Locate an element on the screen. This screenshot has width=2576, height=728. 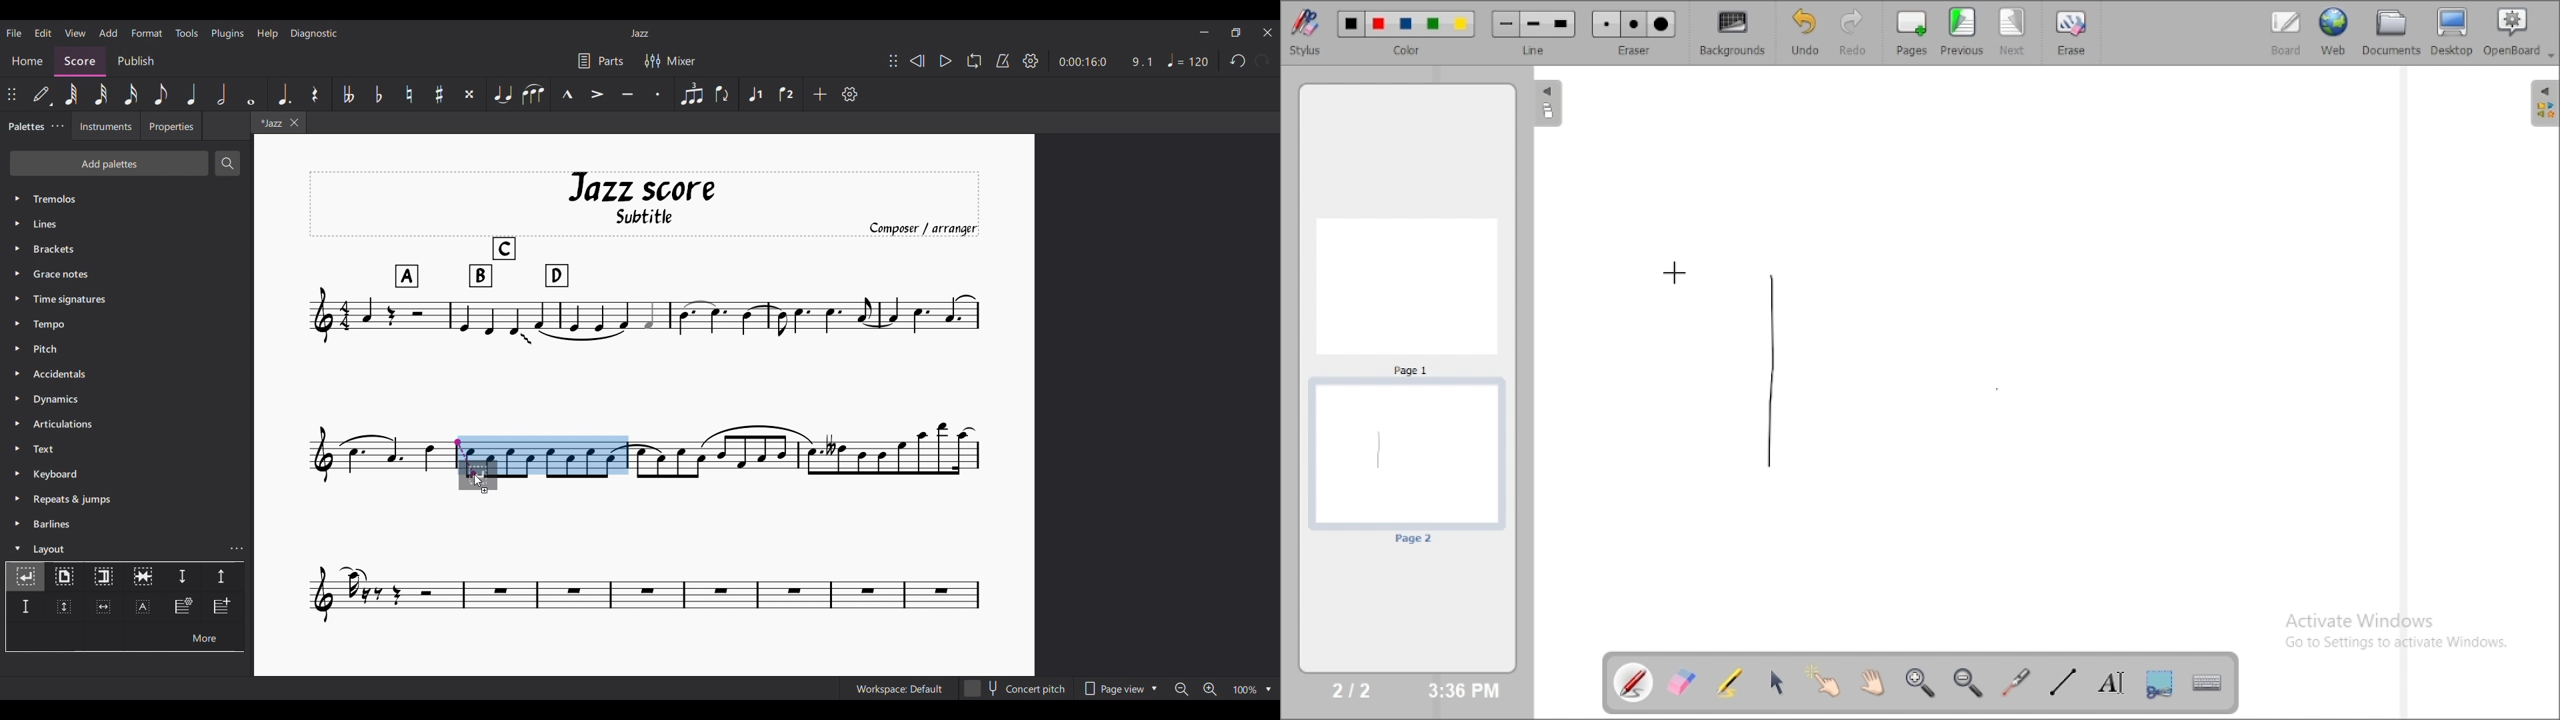
Diagnostic menu is located at coordinates (314, 33).